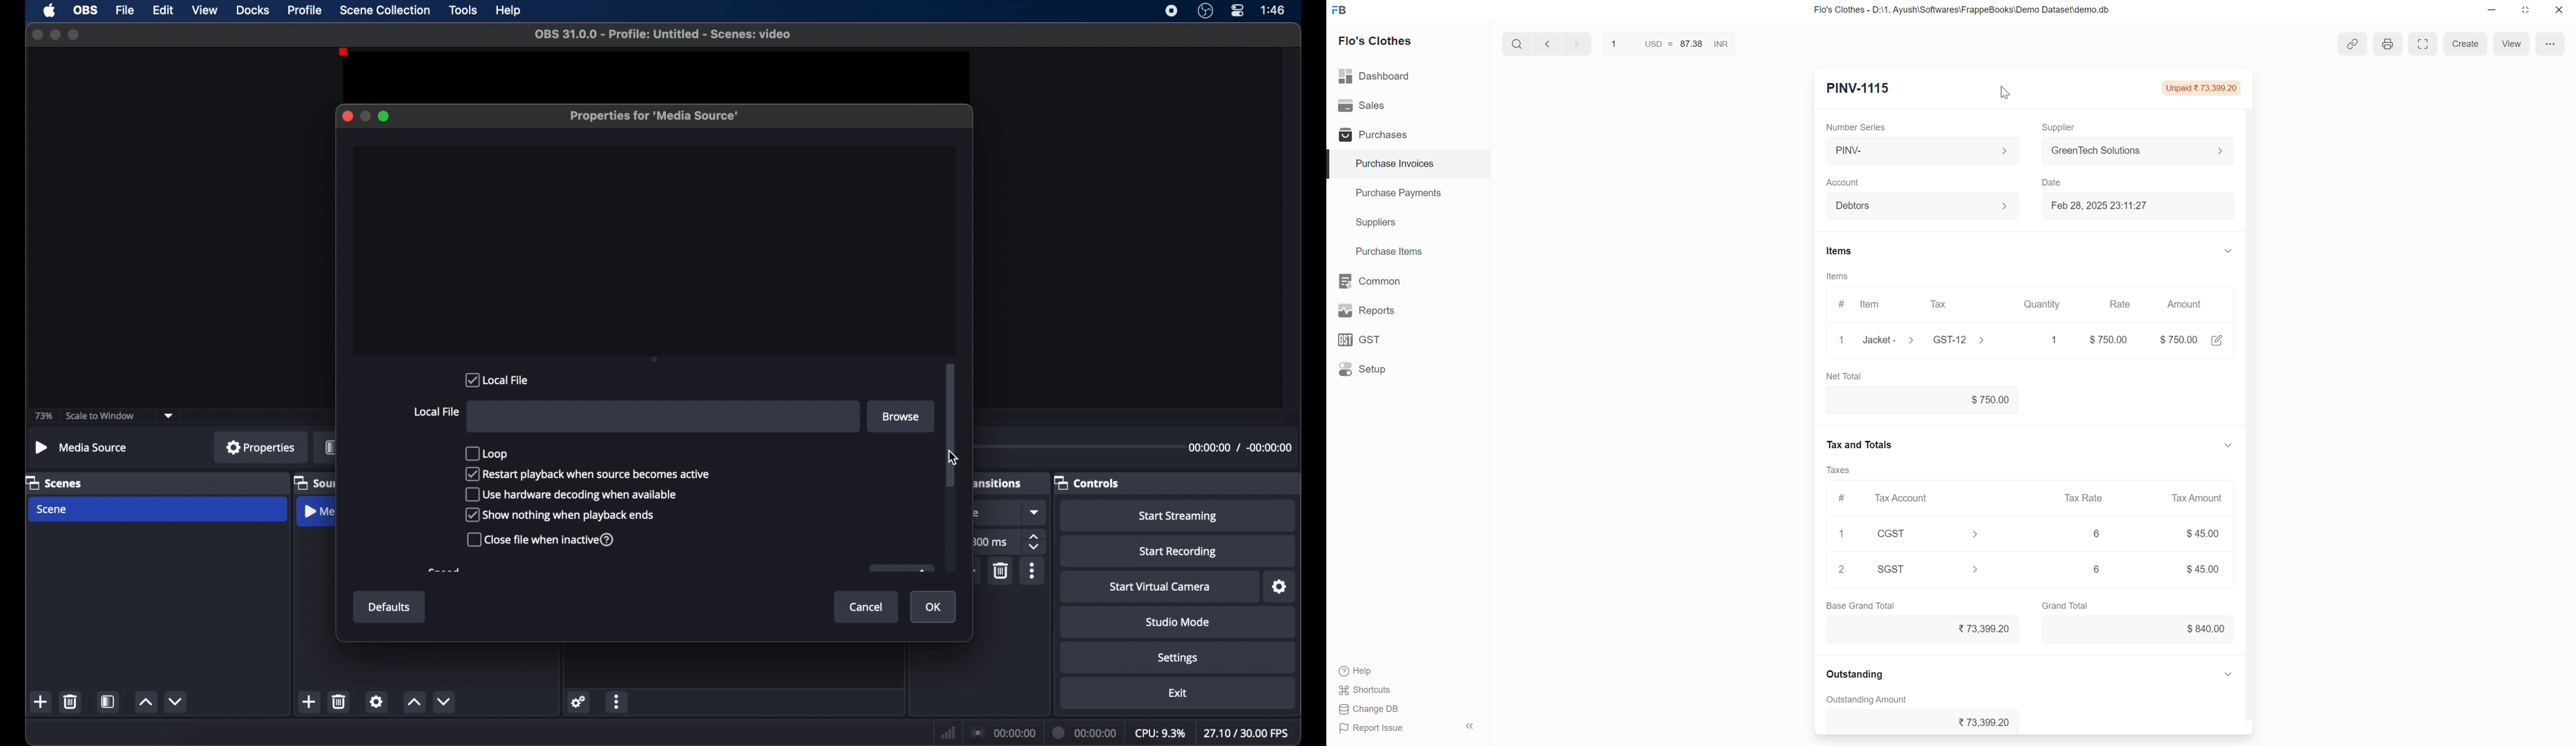 The width and height of the screenshot is (2576, 756). I want to click on Edit #2 tax details, so click(1976, 569).